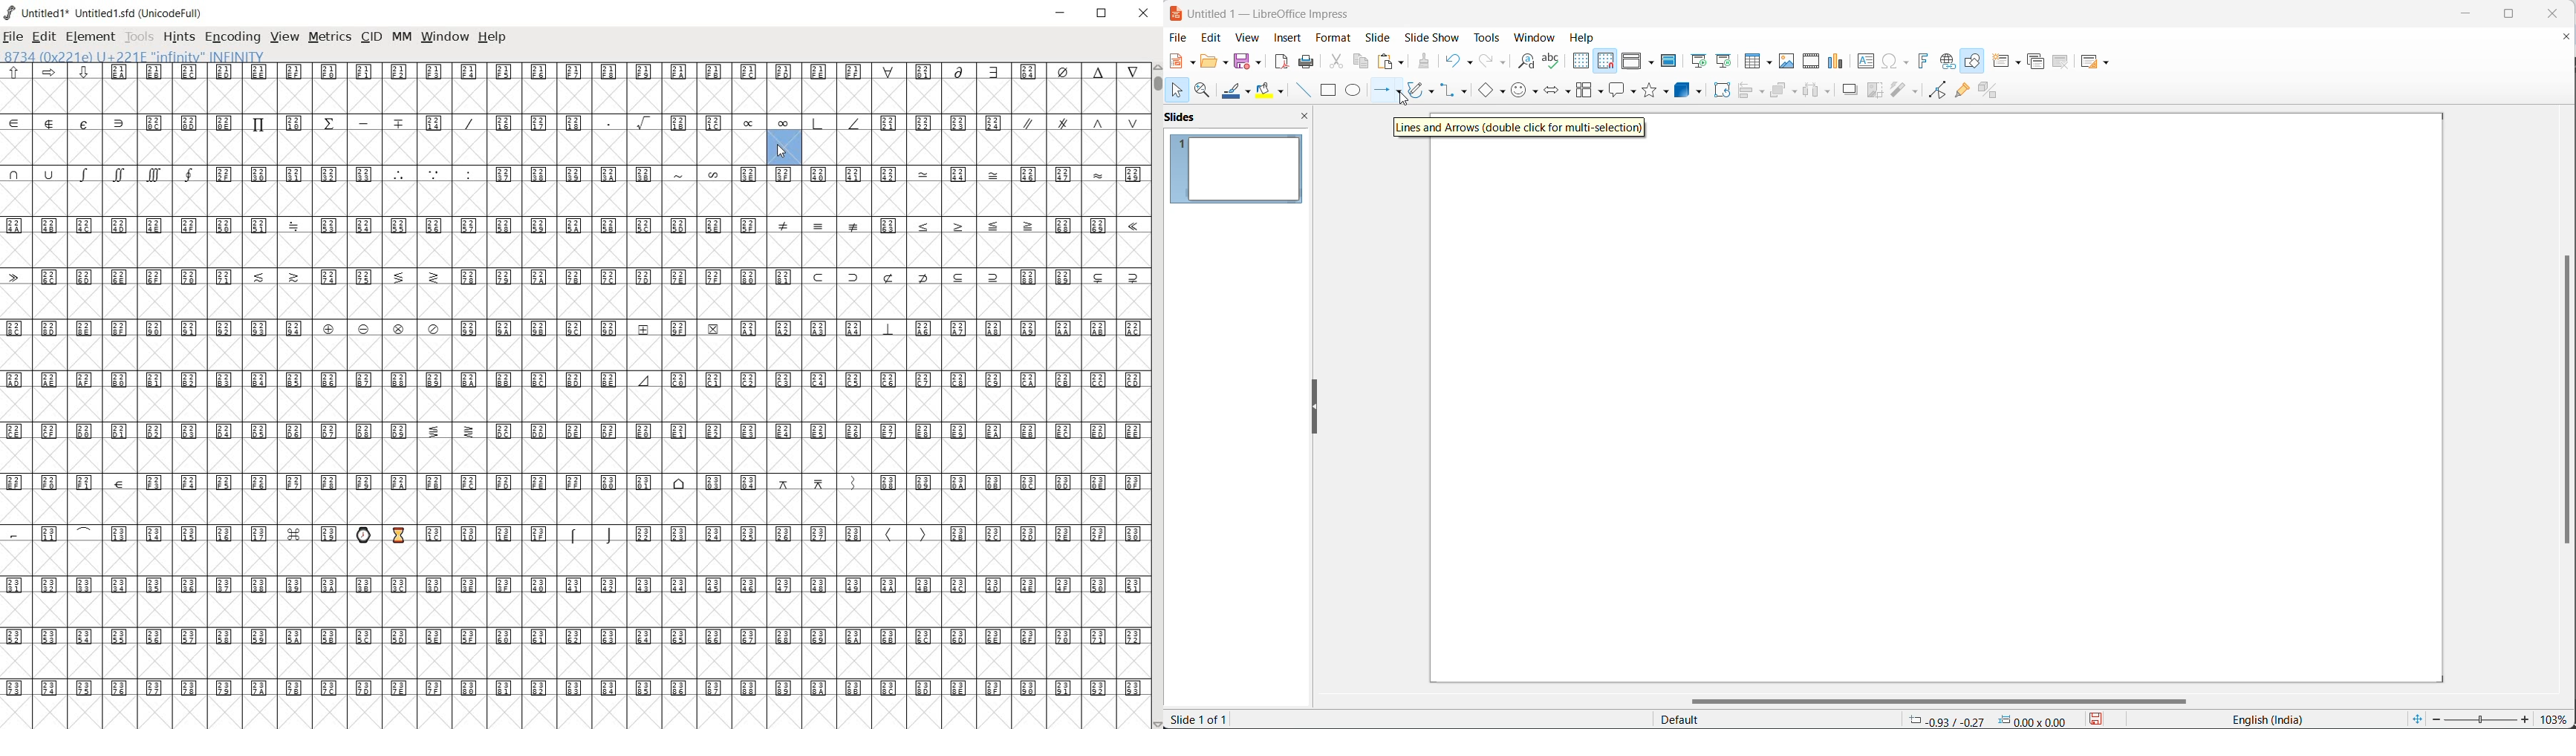 The width and height of the screenshot is (2576, 756). What do you see at coordinates (1770, 719) in the screenshot?
I see `default page style` at bounding box center [1770, 719].